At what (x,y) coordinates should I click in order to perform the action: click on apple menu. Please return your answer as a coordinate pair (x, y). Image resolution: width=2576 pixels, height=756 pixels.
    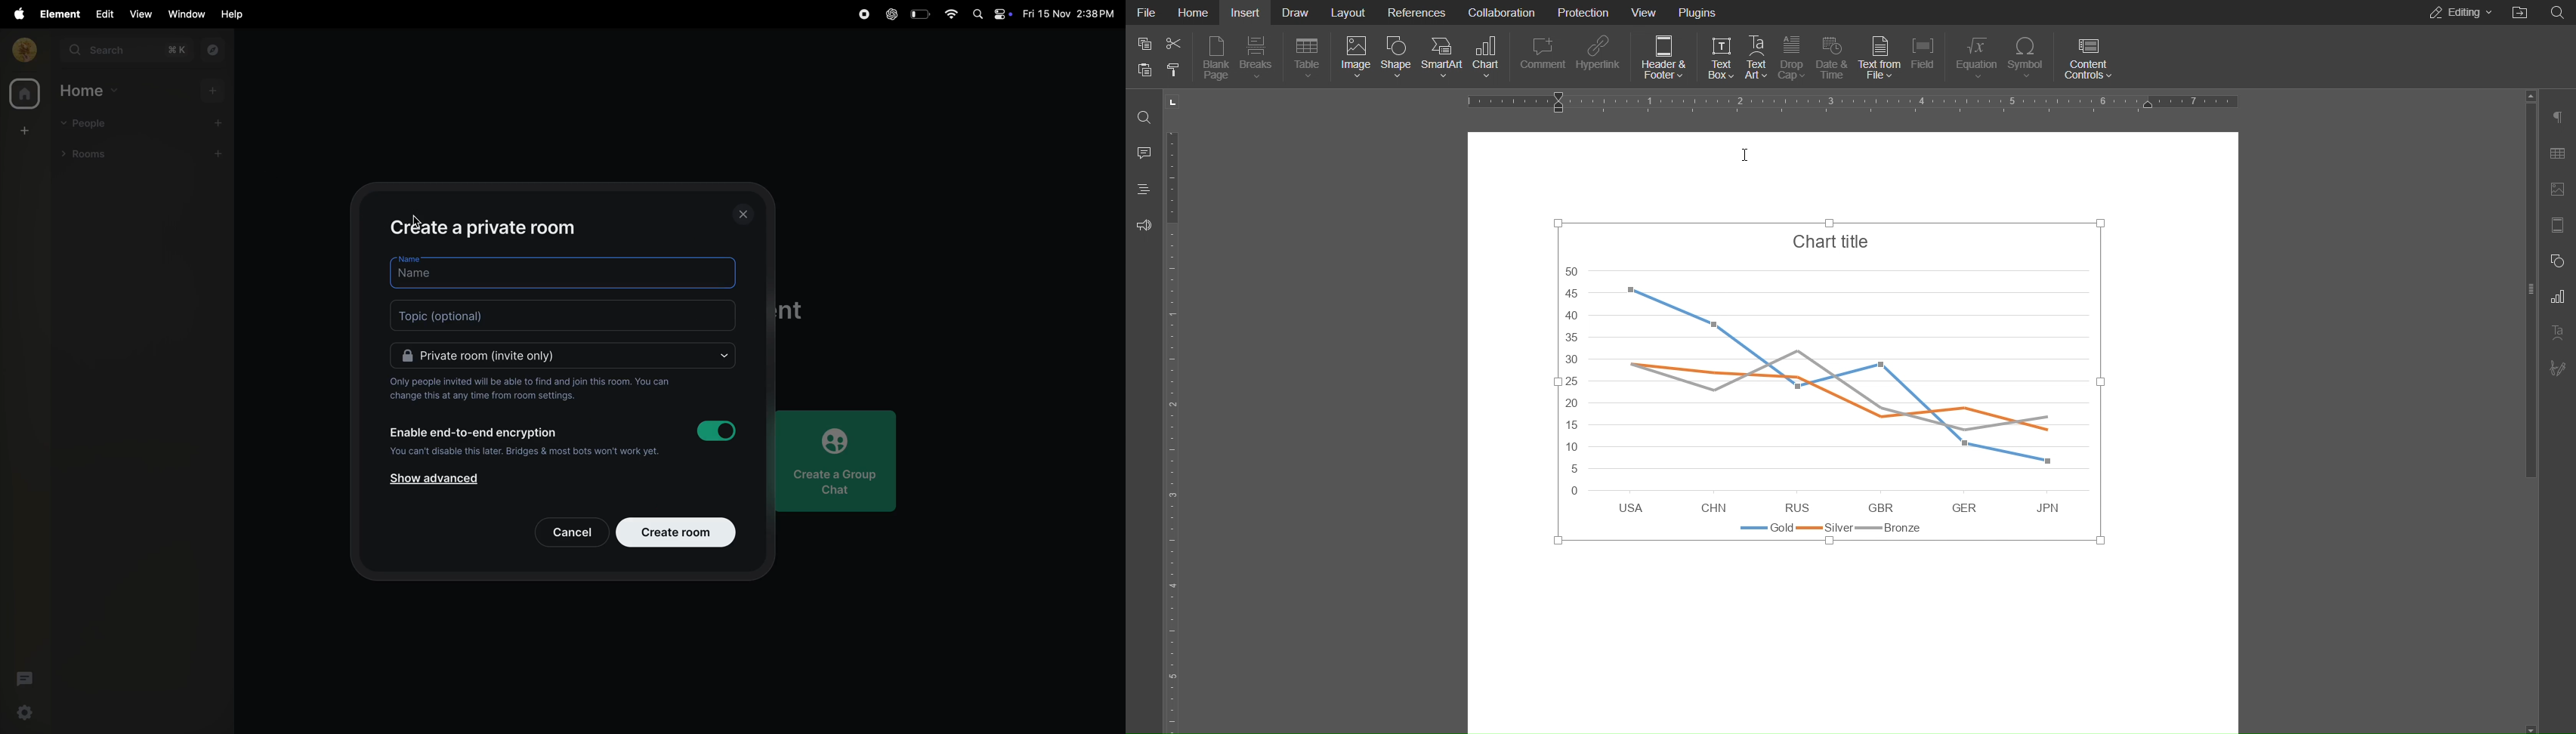
    Looking at the image, I should click on (16, 14).